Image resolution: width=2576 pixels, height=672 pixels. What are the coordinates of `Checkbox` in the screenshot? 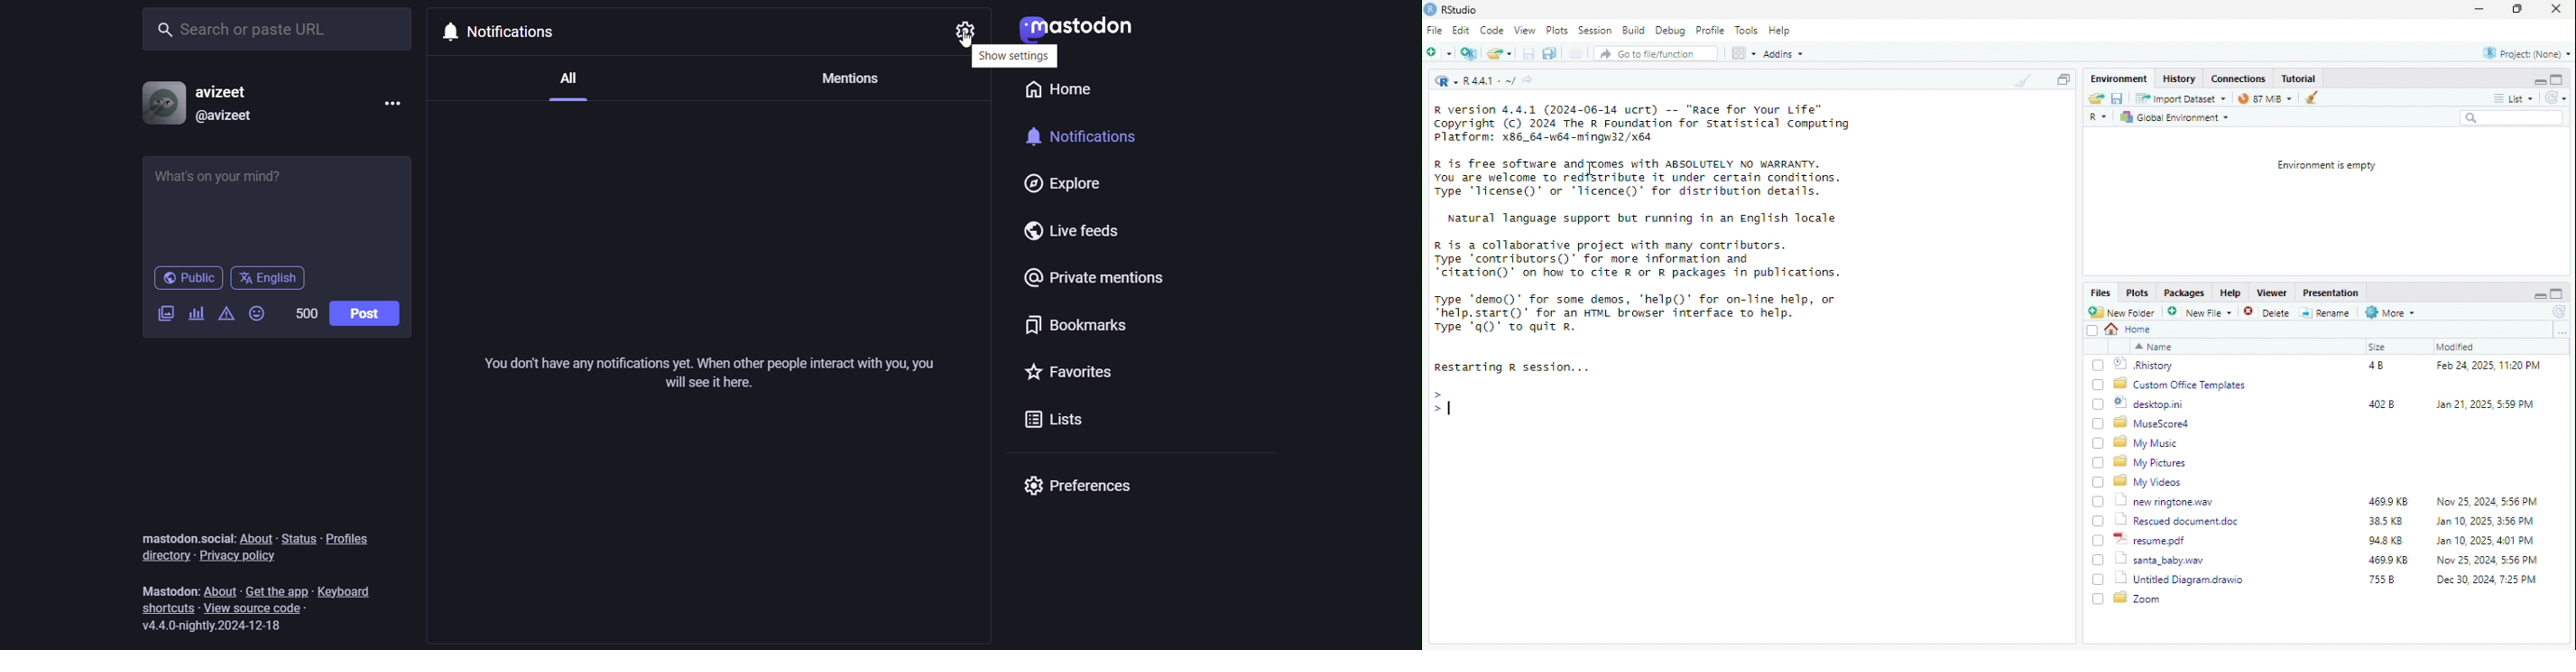 It's located at (2099, 502).